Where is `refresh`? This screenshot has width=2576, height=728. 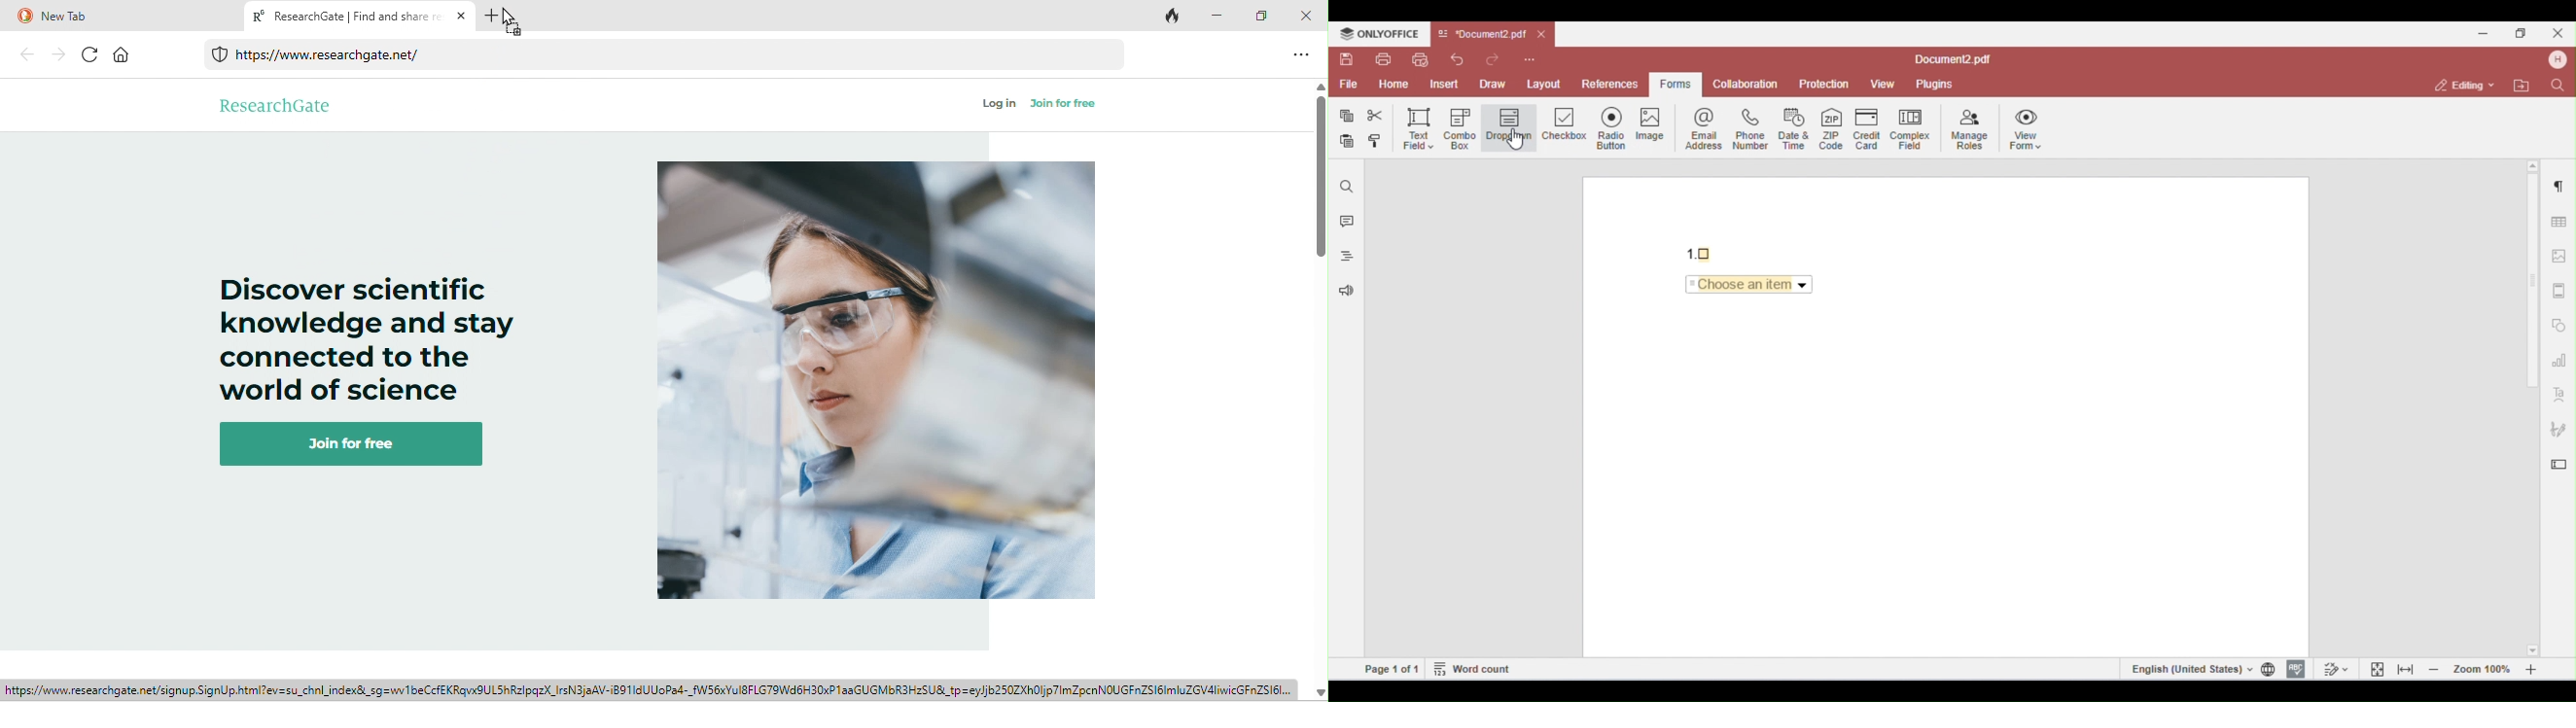
refresh is located at coordinates (91, 54).